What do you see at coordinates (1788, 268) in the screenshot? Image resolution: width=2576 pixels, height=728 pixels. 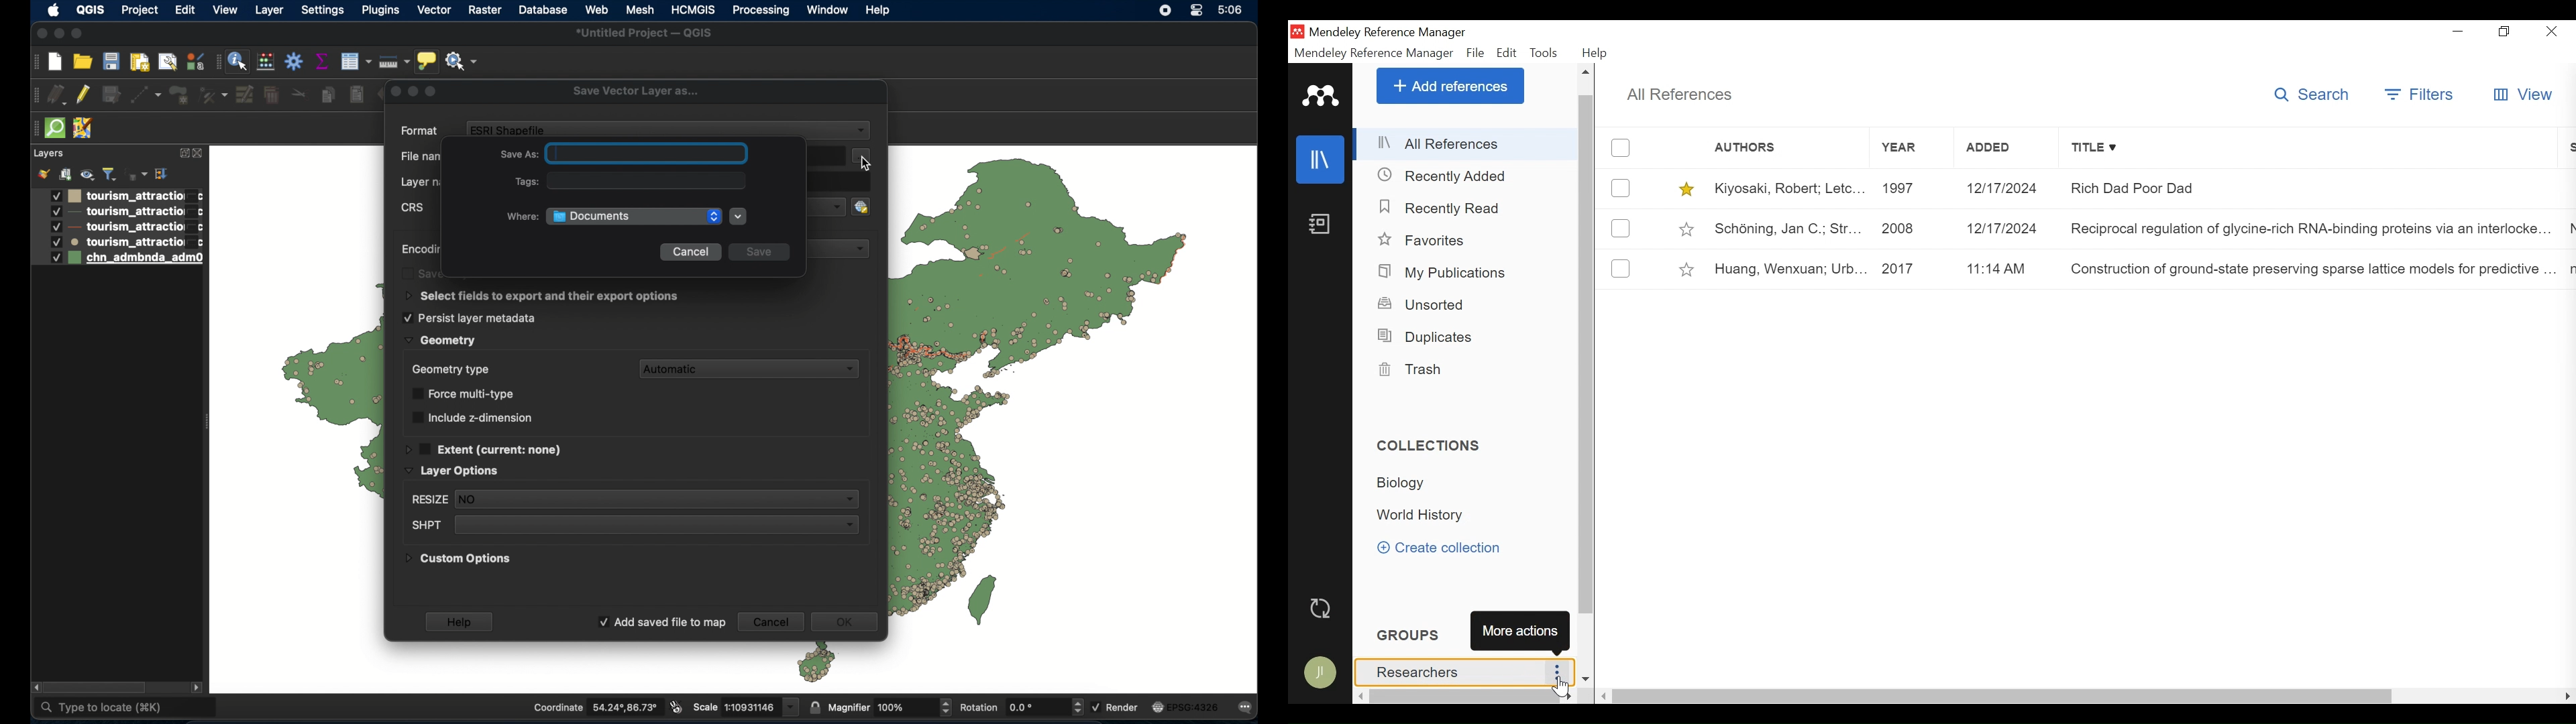 I see `Huang, Wenxuan; Urb...` at bounding box center [1788, 268].